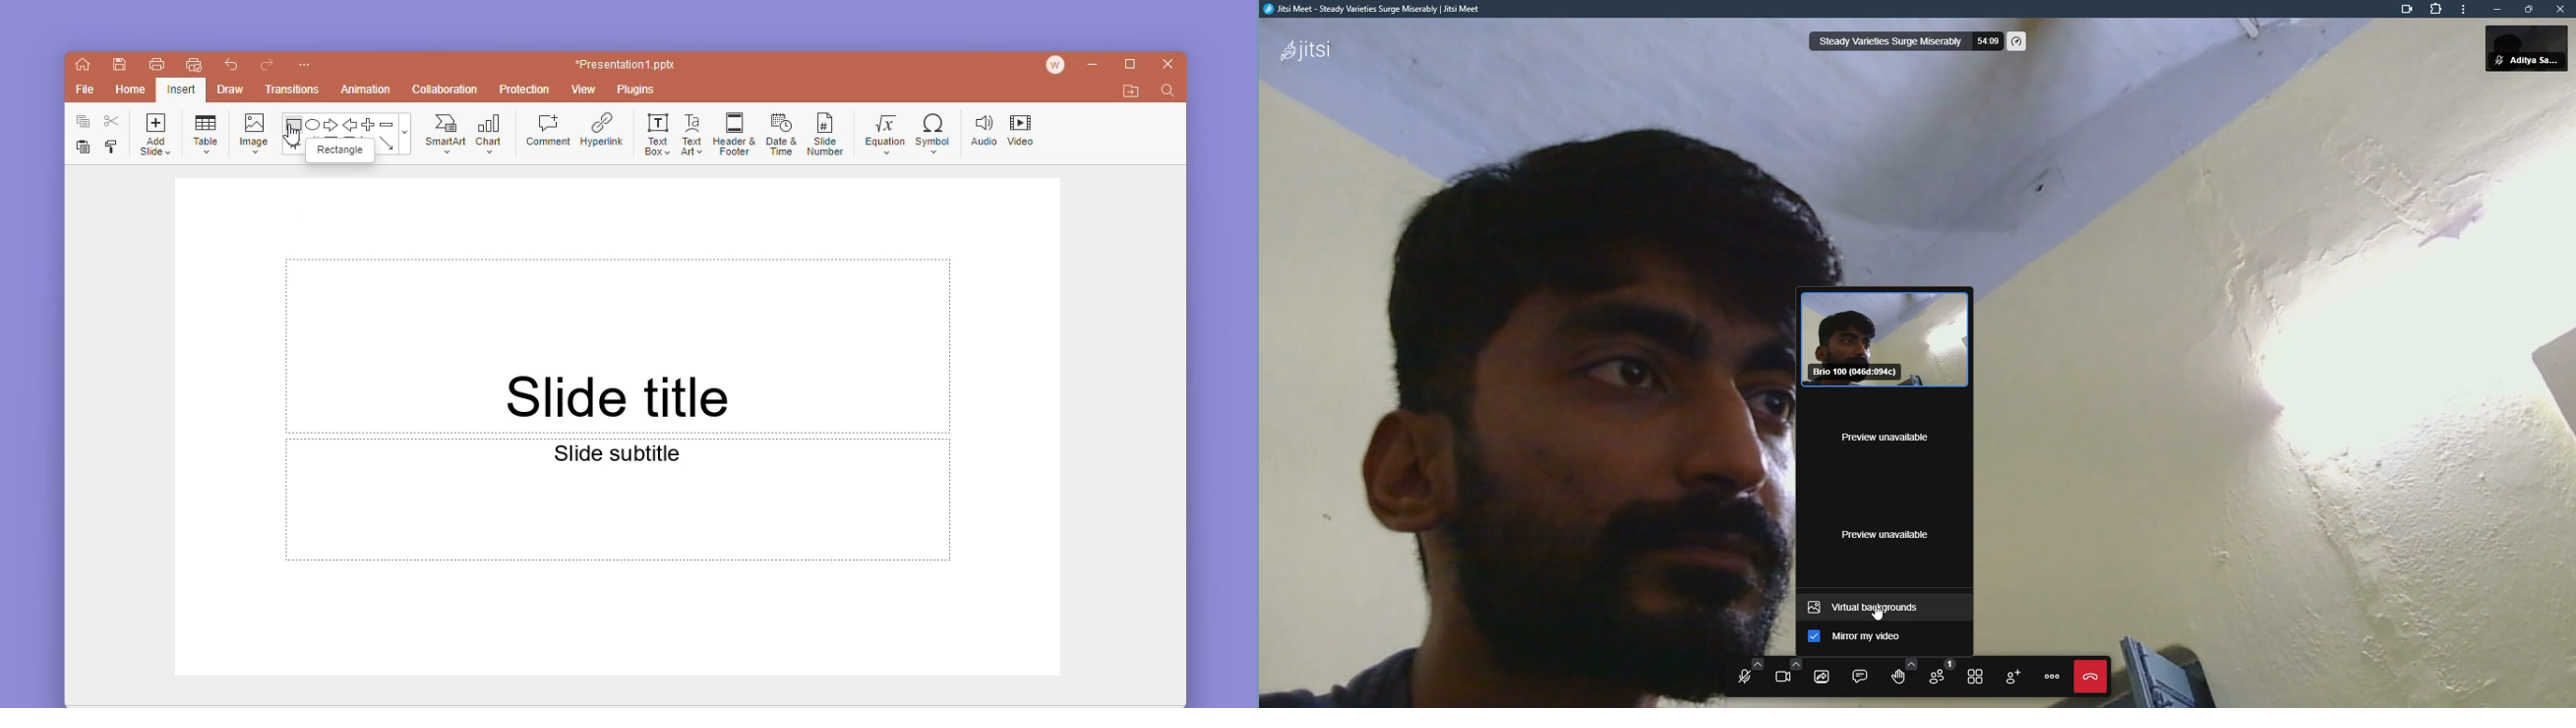  Describe the element at coordinates (152, 64) in the screenshot. I see `print file` at that location.